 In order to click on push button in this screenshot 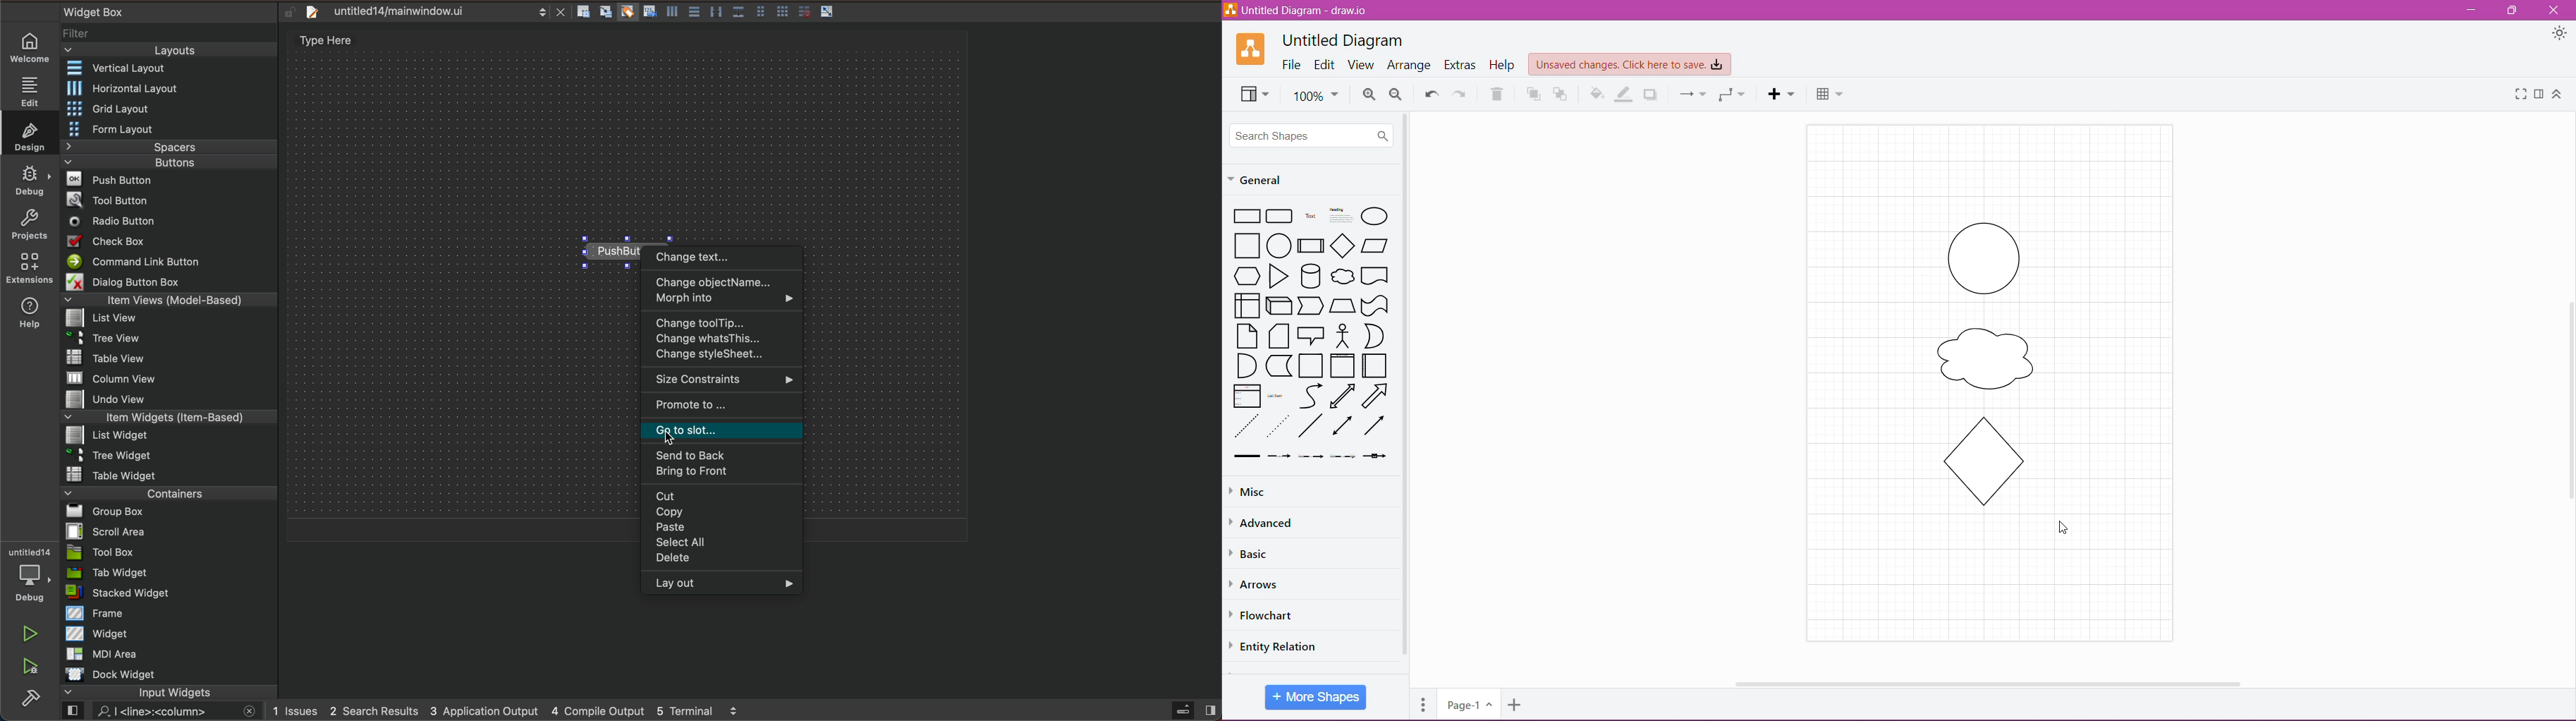, I will do `click(169, 181)`.